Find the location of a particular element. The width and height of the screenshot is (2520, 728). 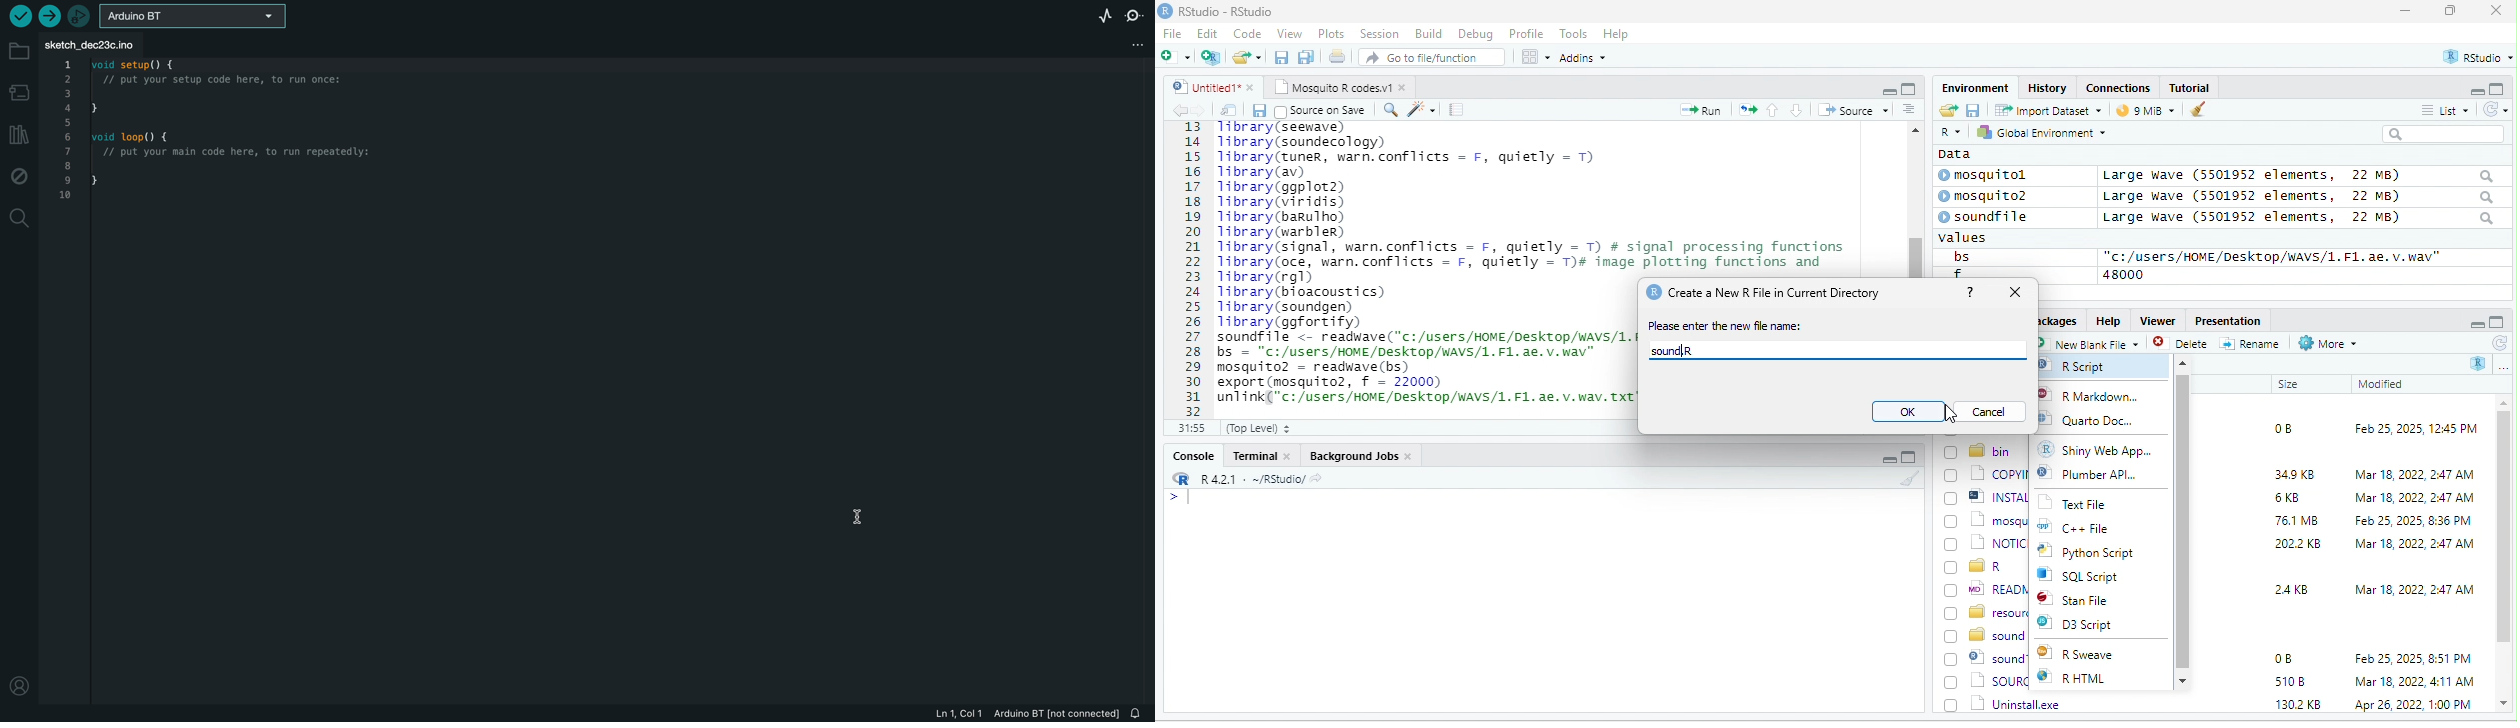

Mar 18, 2022, 4:11 AM is located at coordinates (2413, 681).